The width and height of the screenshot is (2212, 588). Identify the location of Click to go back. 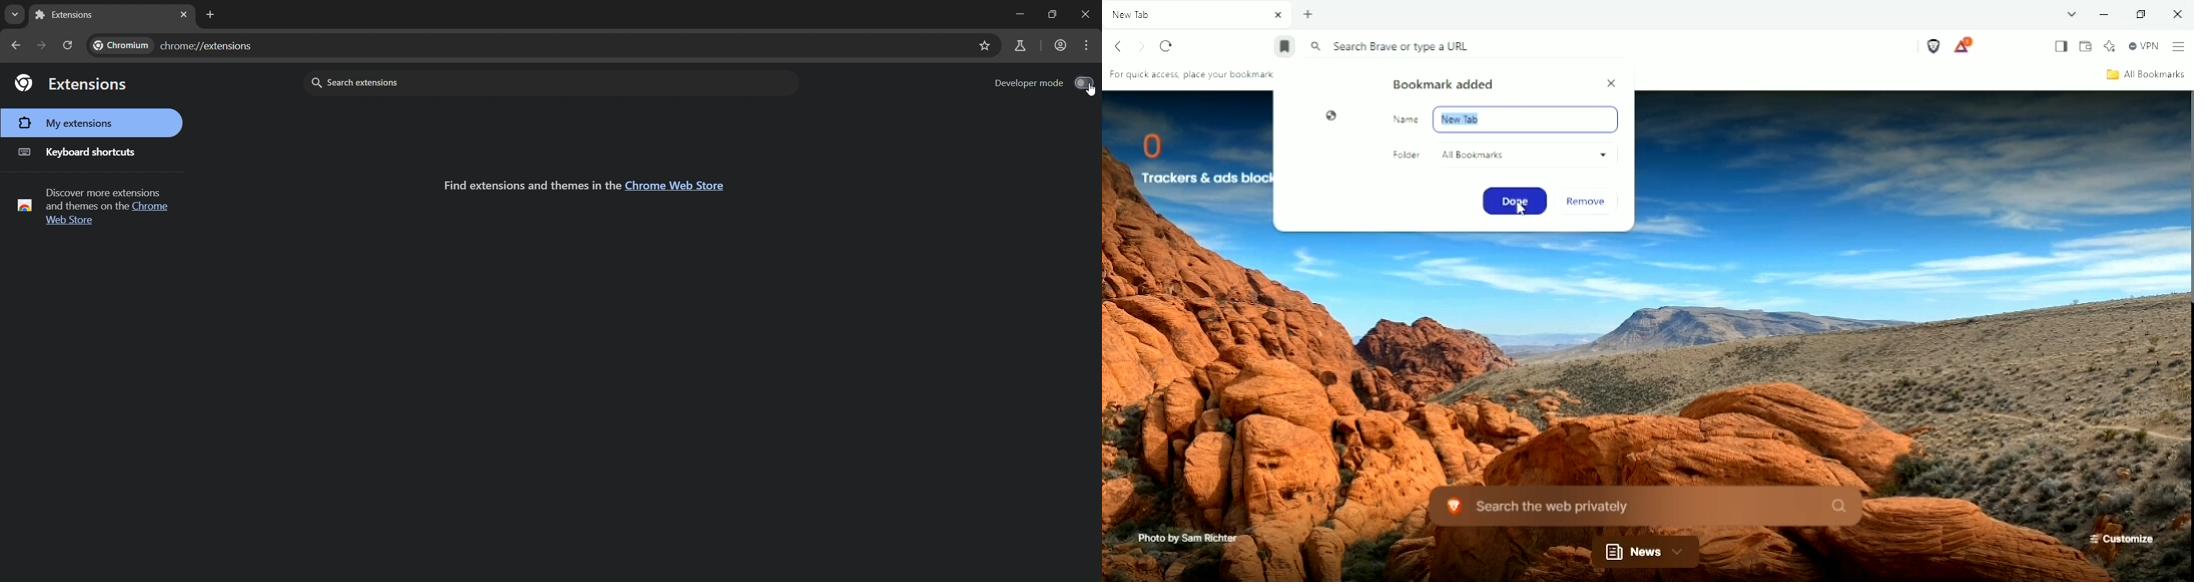
(1119, 46).